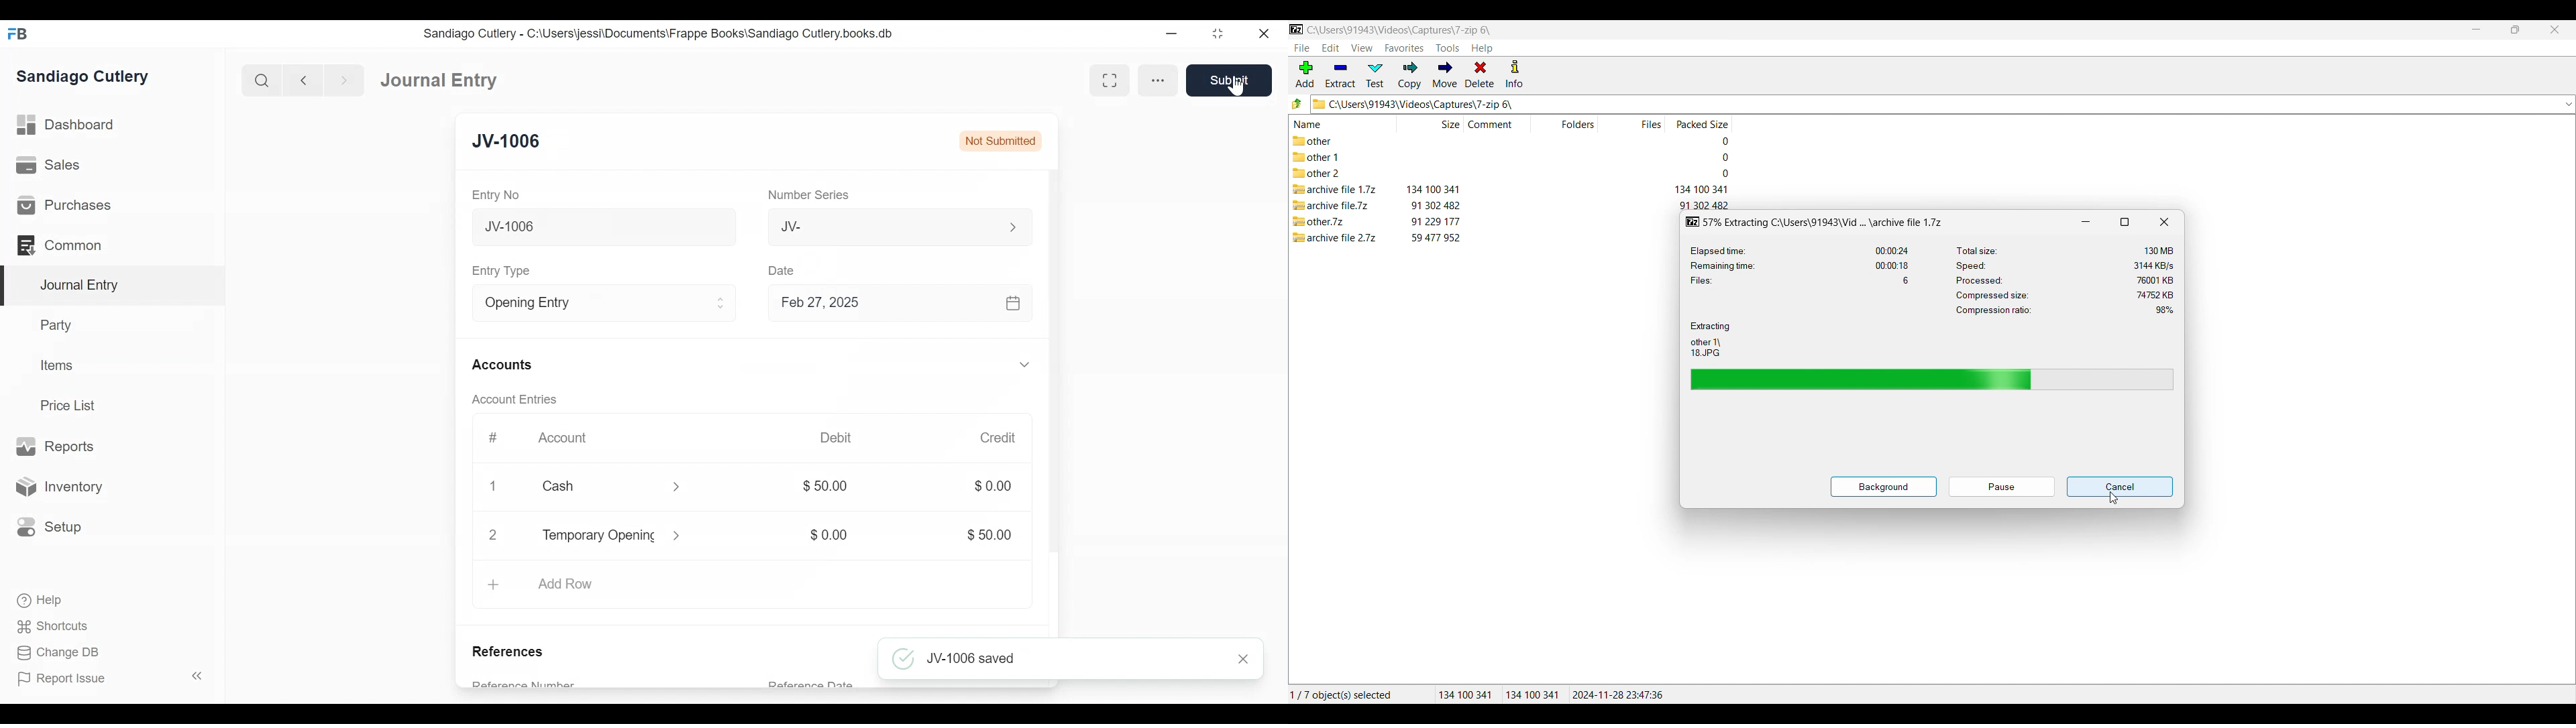  Describe the element at coordinates (58, 486) in the screenshot. I see `Inventory` at that location.